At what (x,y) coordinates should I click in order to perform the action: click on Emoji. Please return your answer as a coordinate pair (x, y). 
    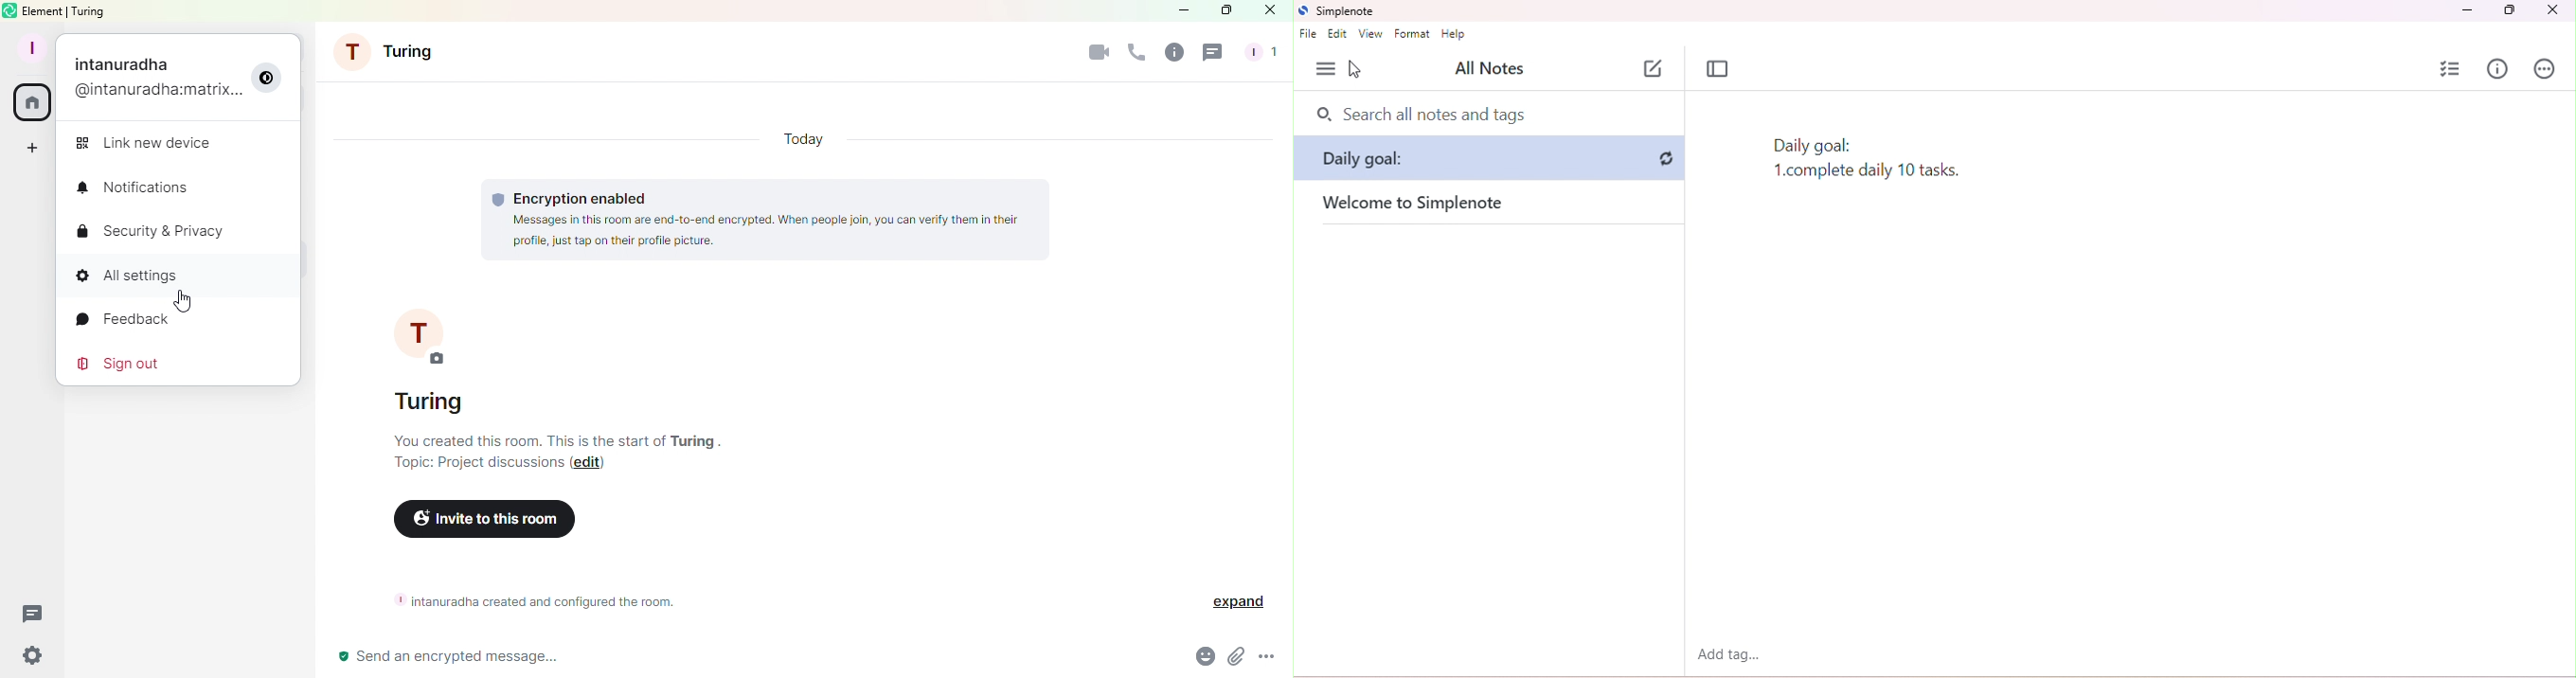
    Looking at the image, I should click on (1202, 658).